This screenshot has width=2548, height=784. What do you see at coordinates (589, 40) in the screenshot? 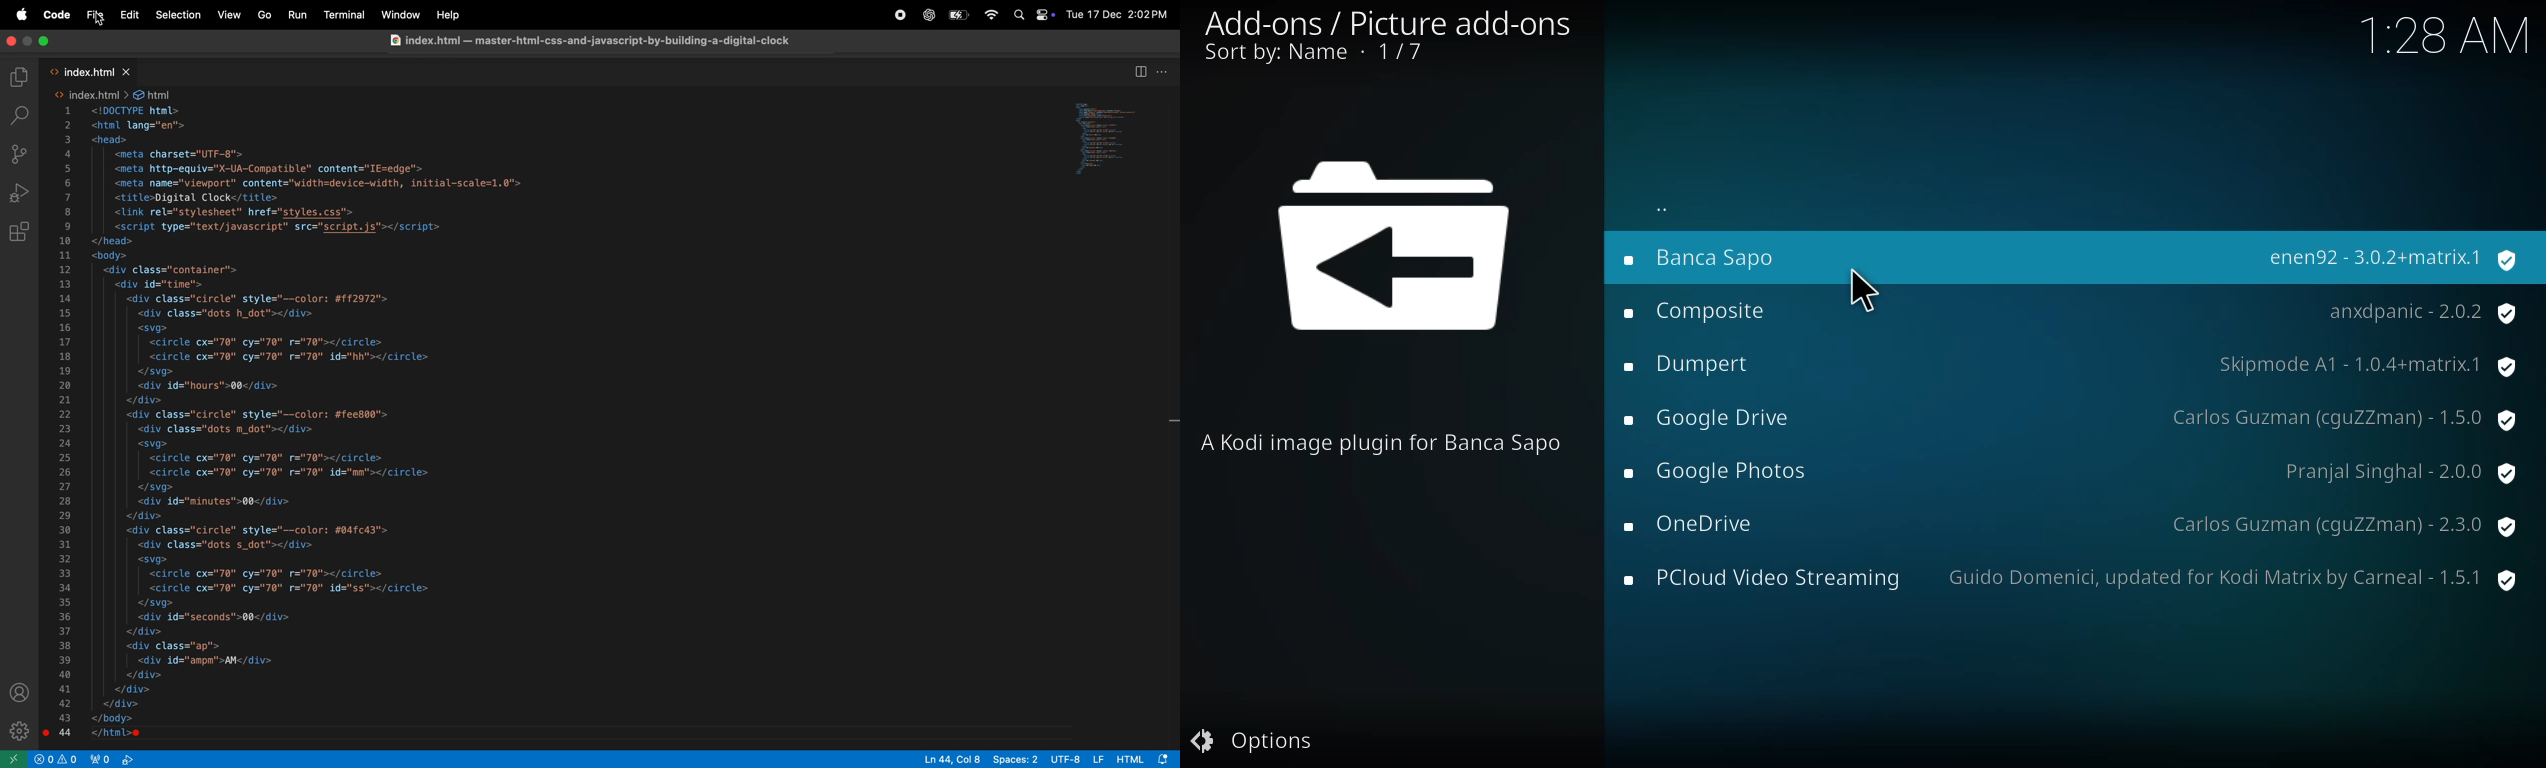
I see `@ index.html — master-htmi-css-and-javascript-by-building-a-digital-clock` at bounding box center [589, 40].